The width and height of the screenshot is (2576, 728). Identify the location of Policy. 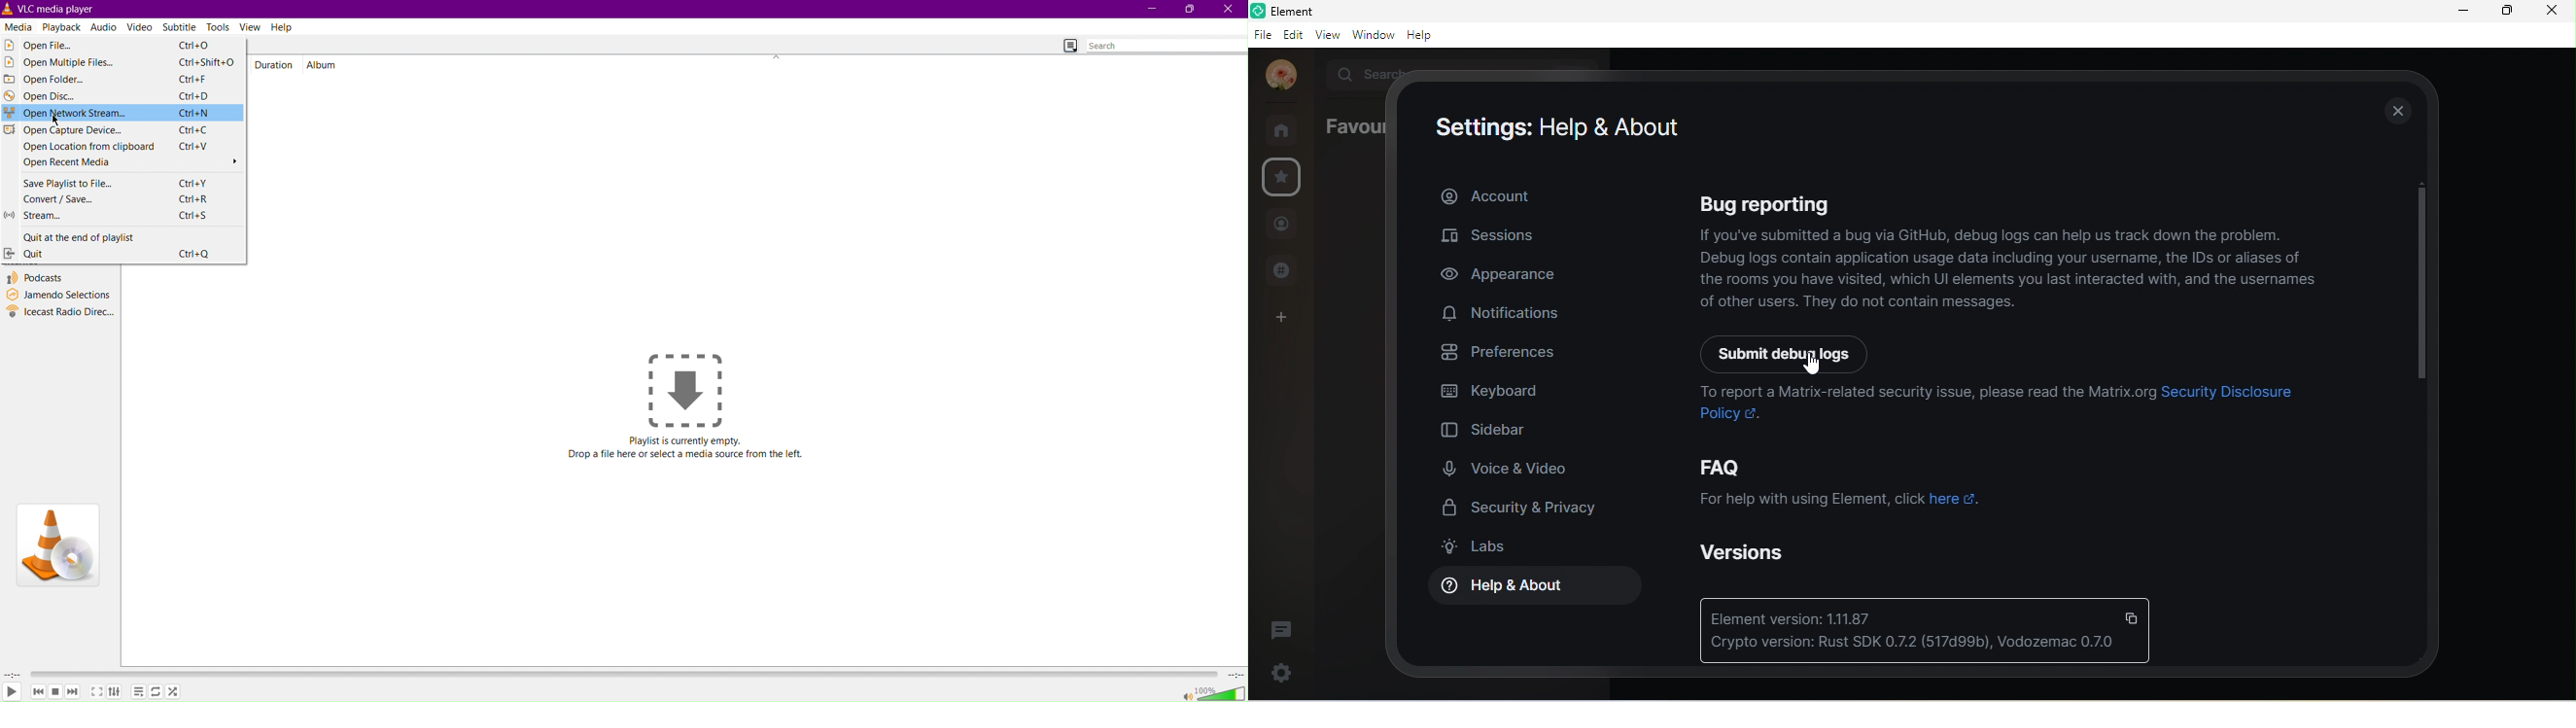
(1728, 414).